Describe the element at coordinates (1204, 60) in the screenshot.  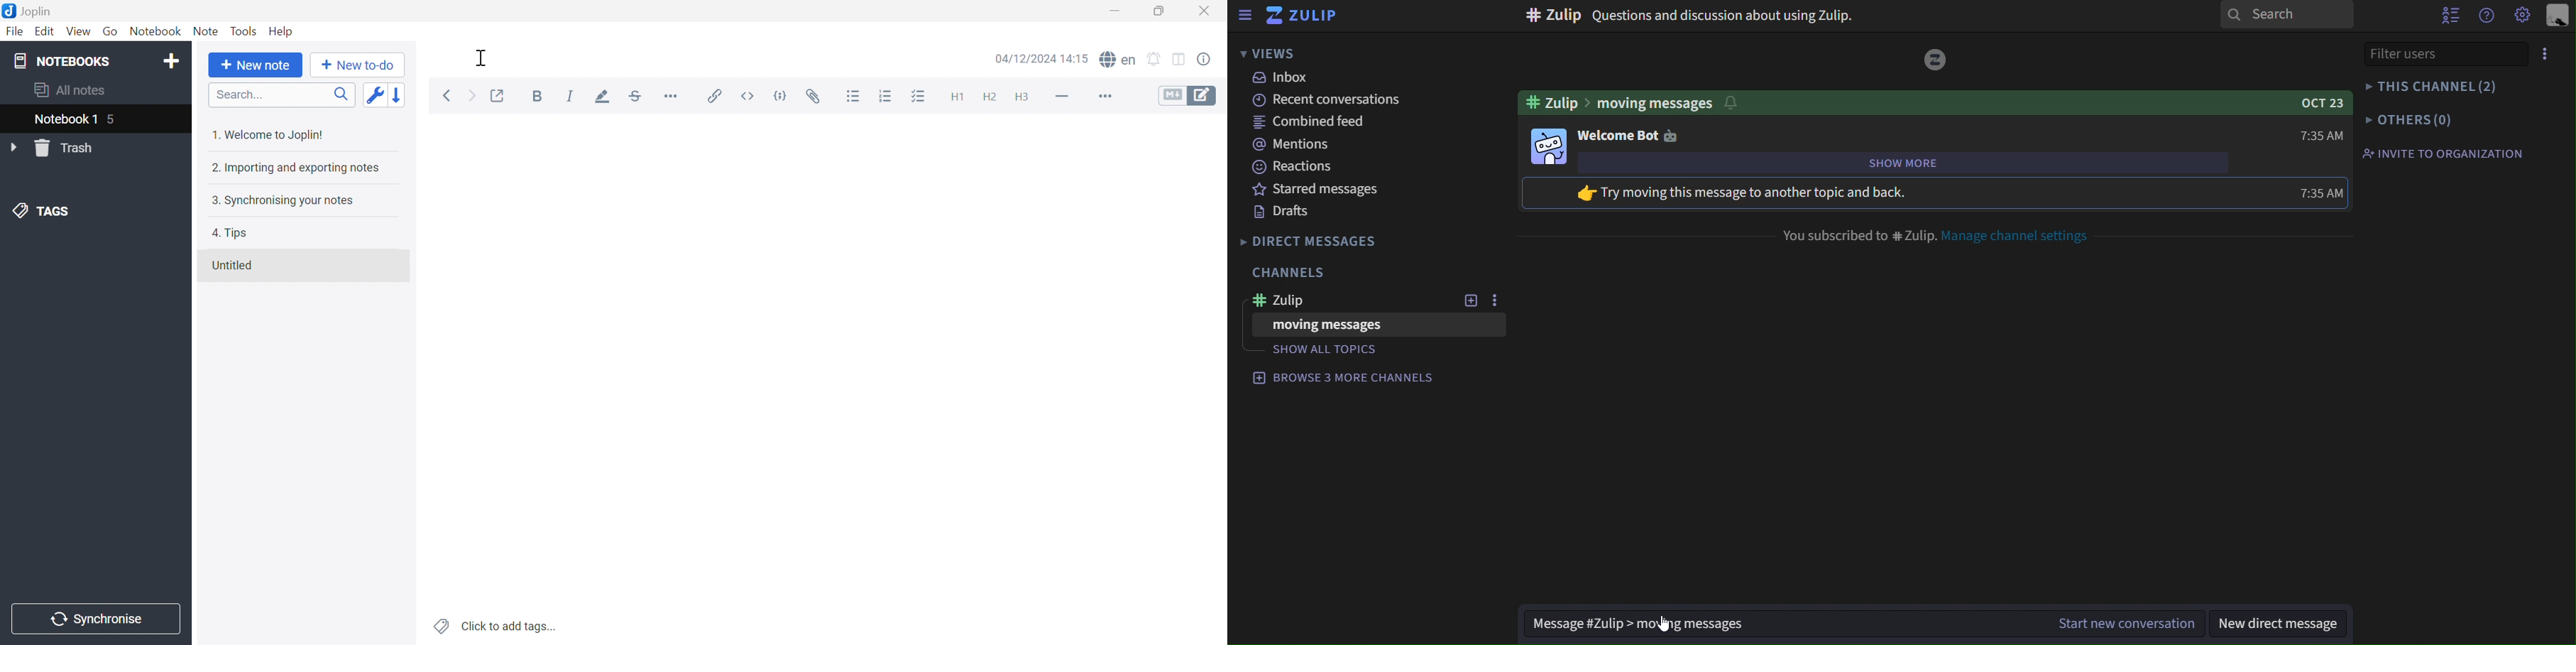
I see `Note properties` at that location.